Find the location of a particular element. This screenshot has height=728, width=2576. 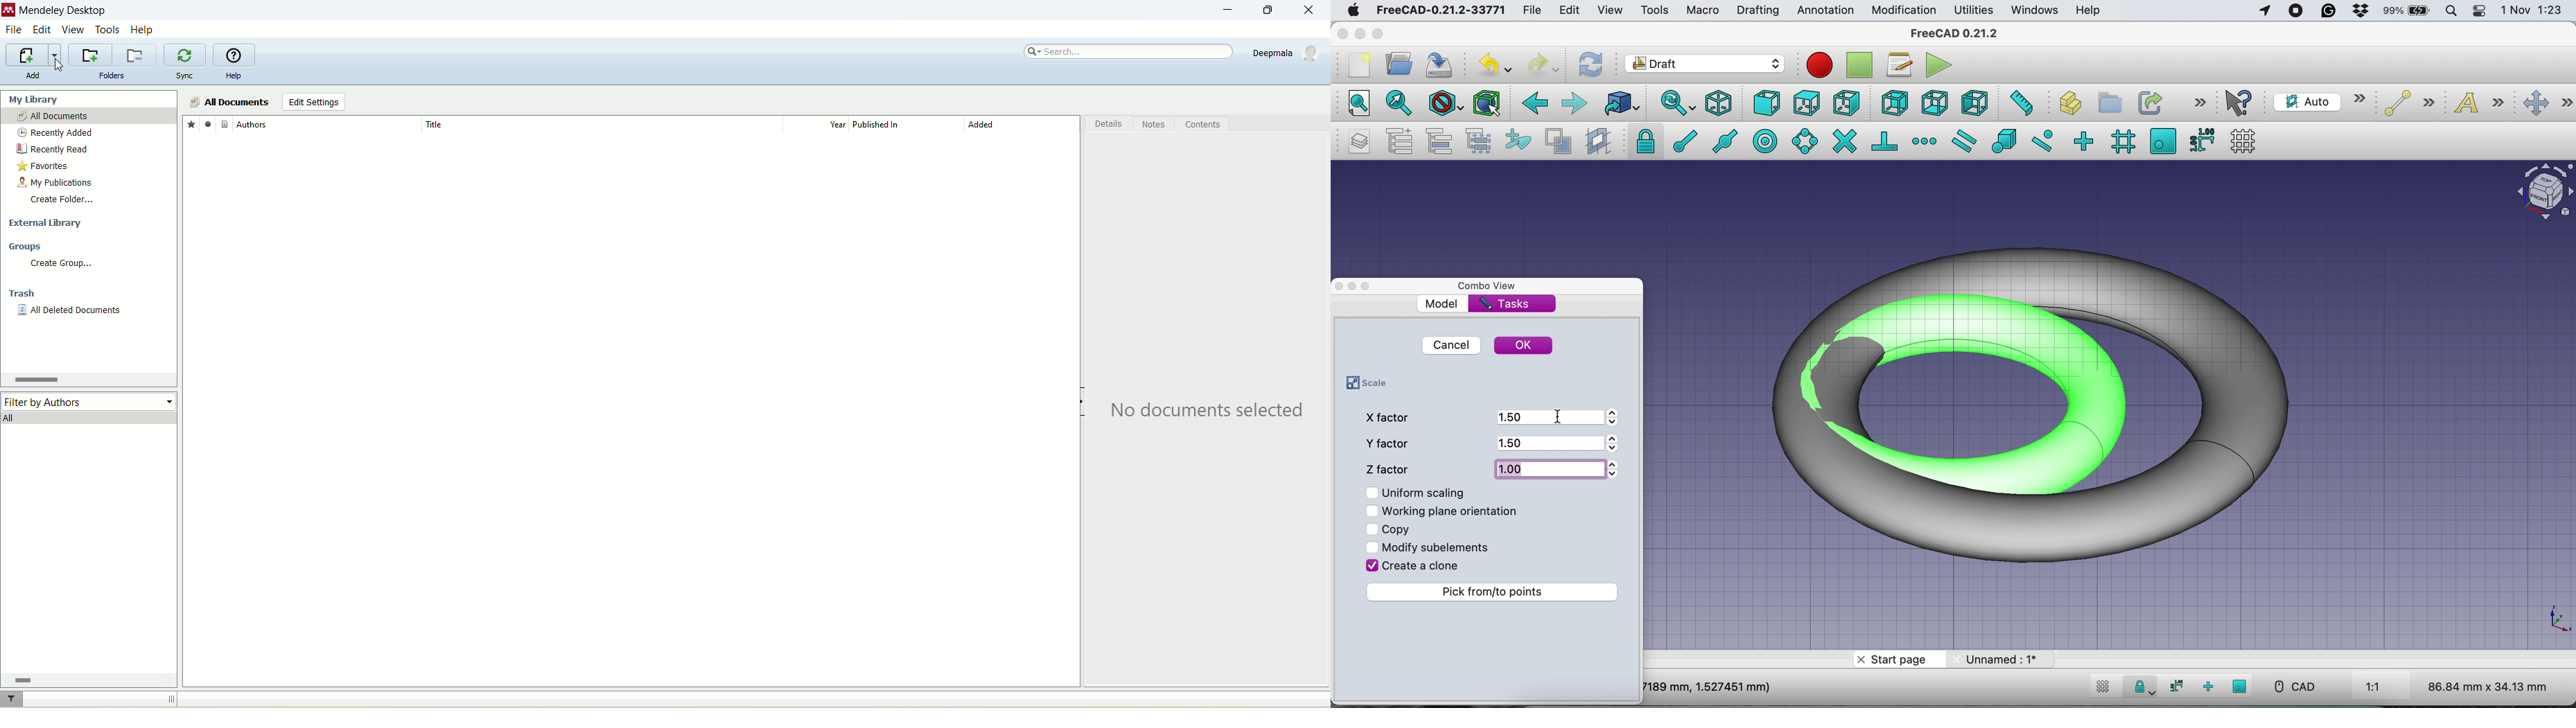

1 Nov 1:23 is located at coordinates (2531, 11).